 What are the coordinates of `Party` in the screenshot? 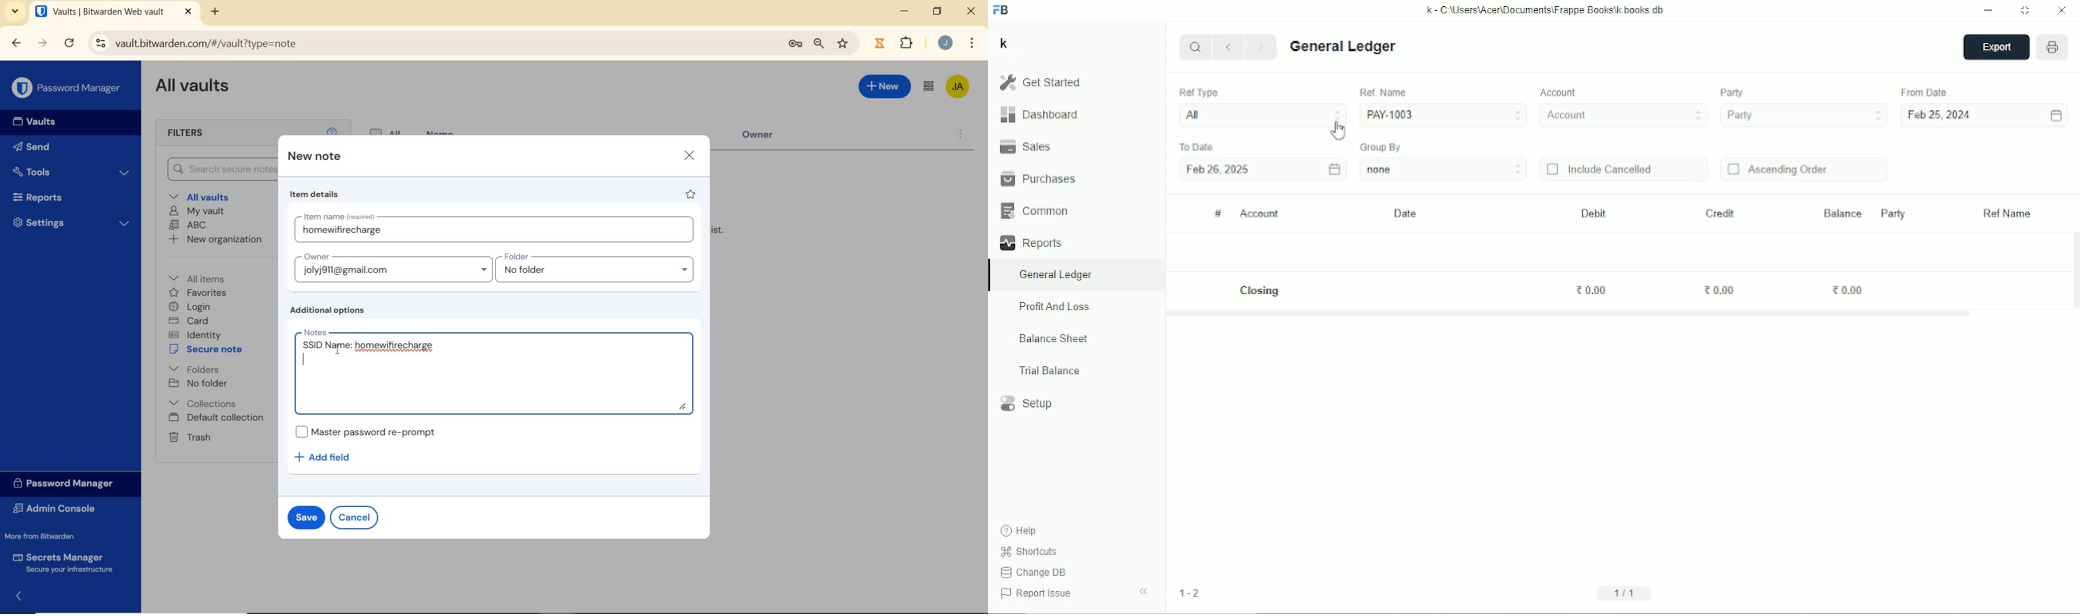 It's located at (1804, 116).